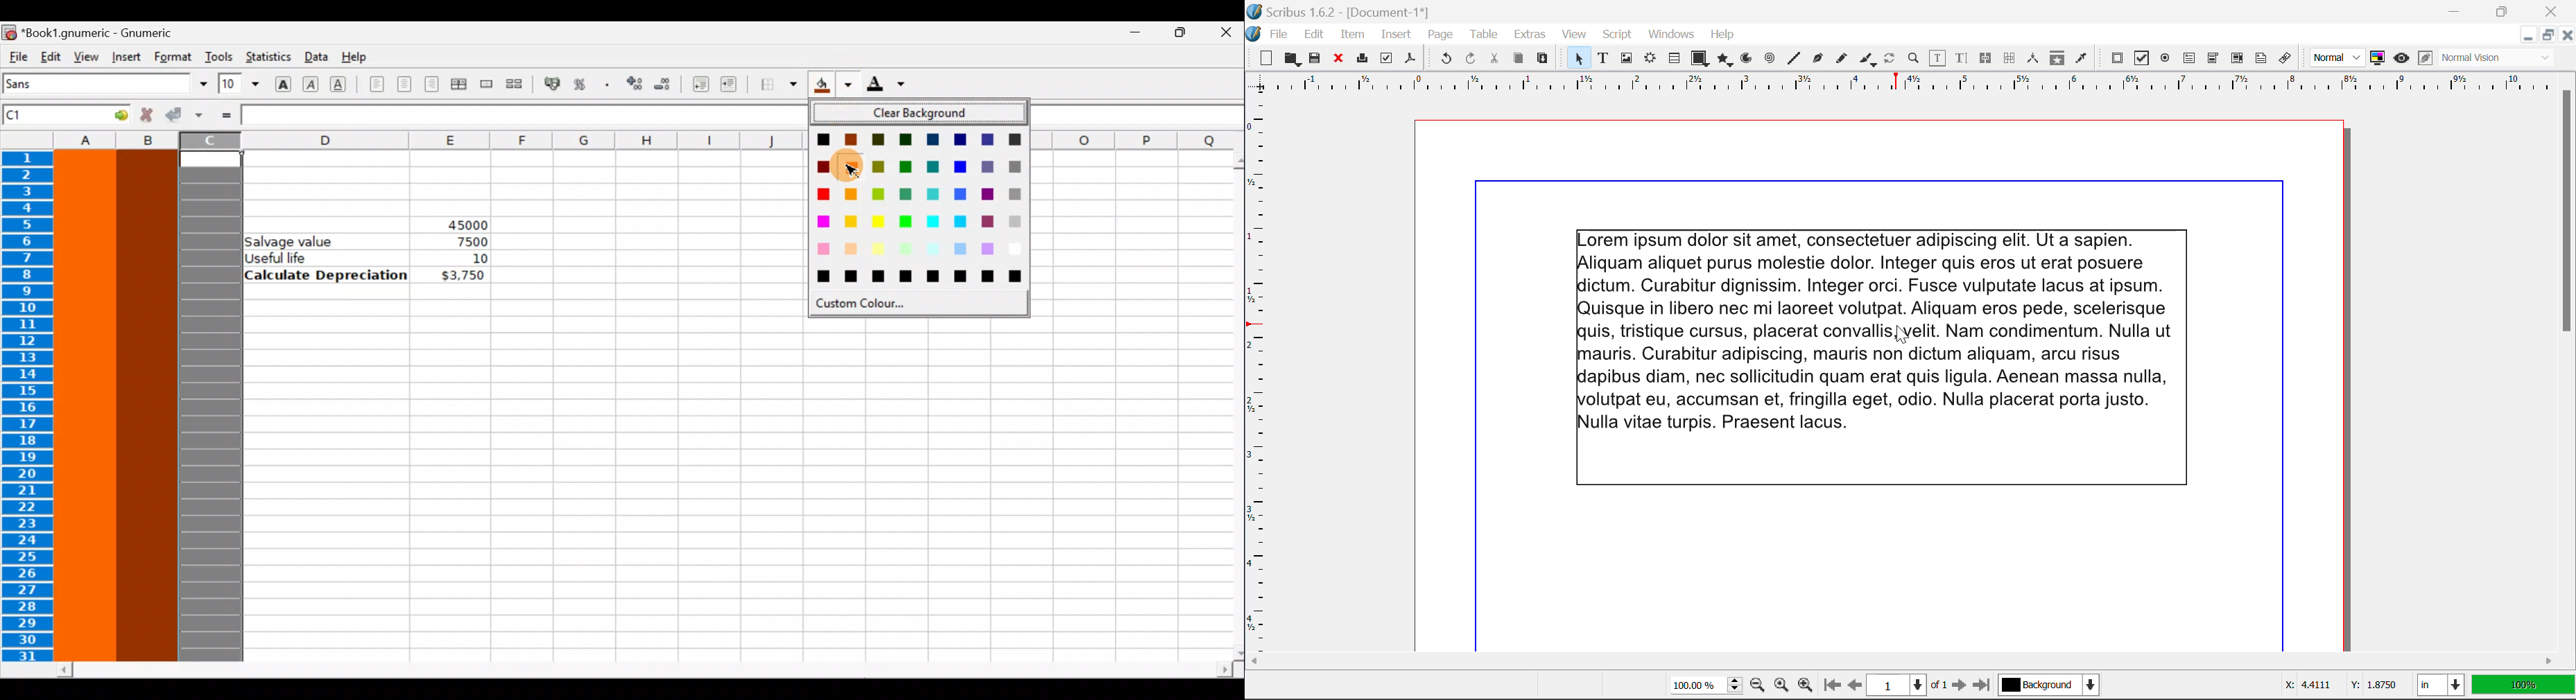  Describe the element at coordinates (2117, 58) in the screenshot. I see `PDF Push Button` at that location.